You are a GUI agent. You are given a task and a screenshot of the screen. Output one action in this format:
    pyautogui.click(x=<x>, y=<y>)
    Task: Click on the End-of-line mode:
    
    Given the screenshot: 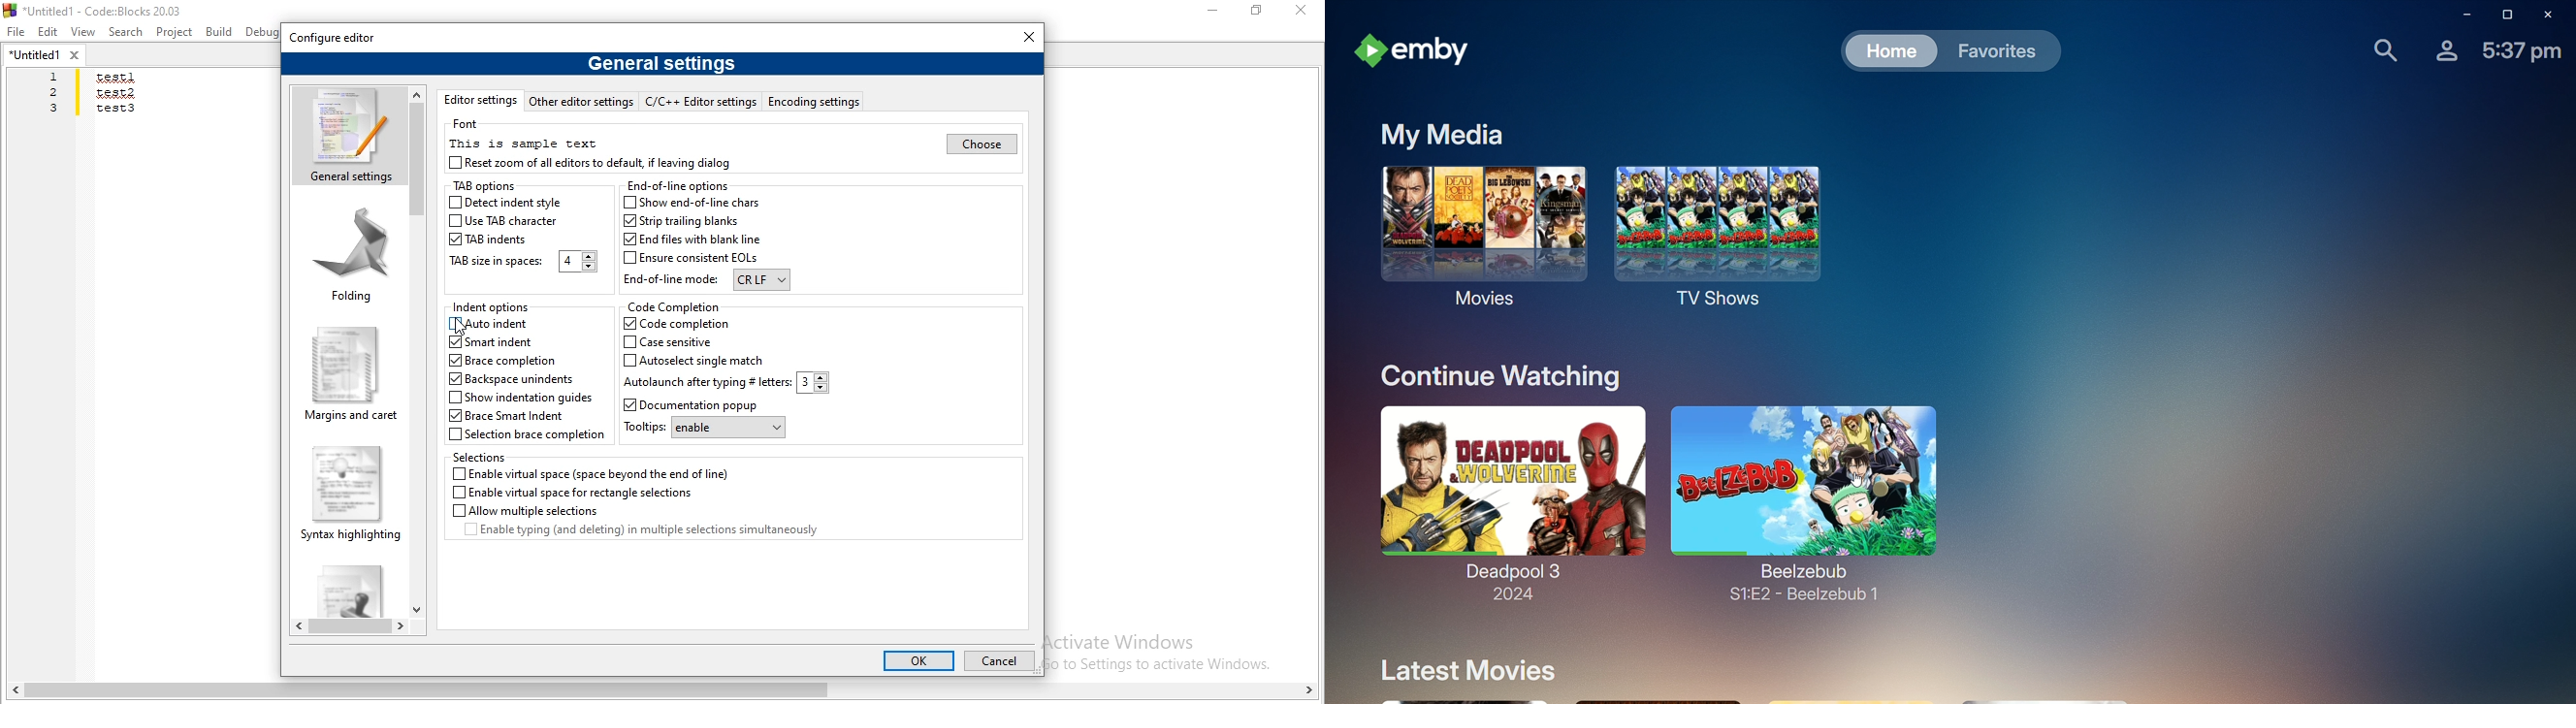 What is the action you would take?
    pyautogui.click(x=706, y=281)
    